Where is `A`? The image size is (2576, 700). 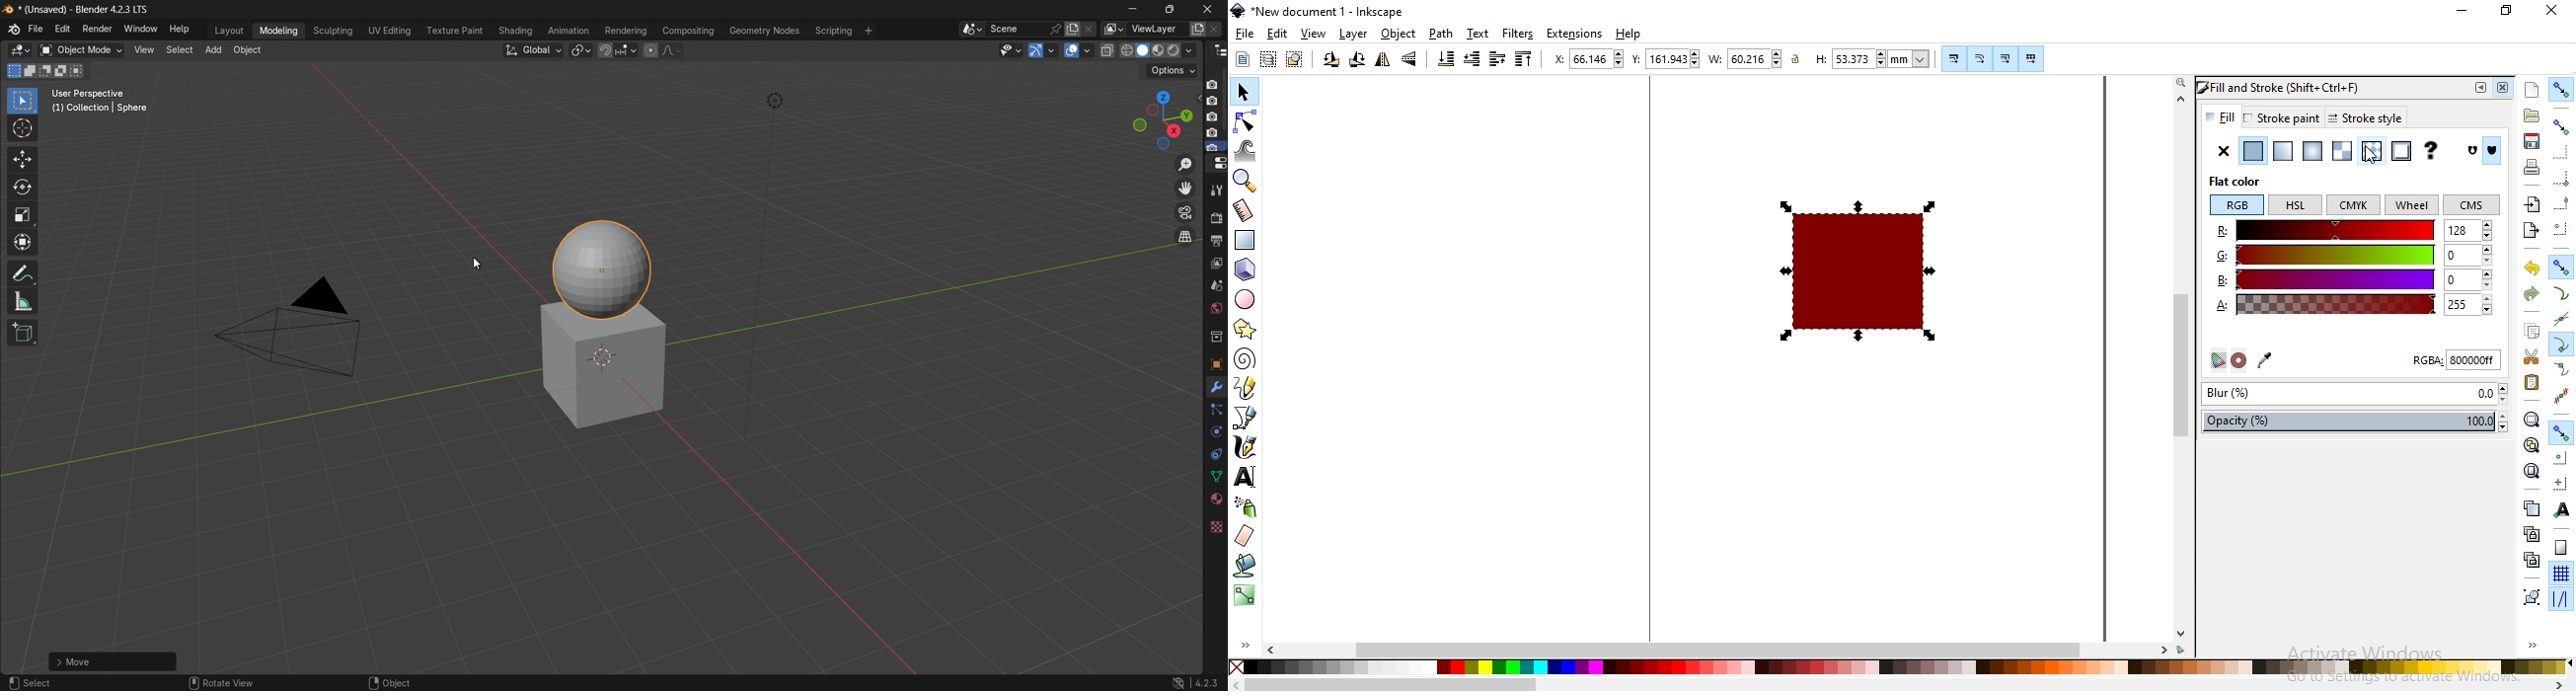 A is located at coordinates (2325, 304).